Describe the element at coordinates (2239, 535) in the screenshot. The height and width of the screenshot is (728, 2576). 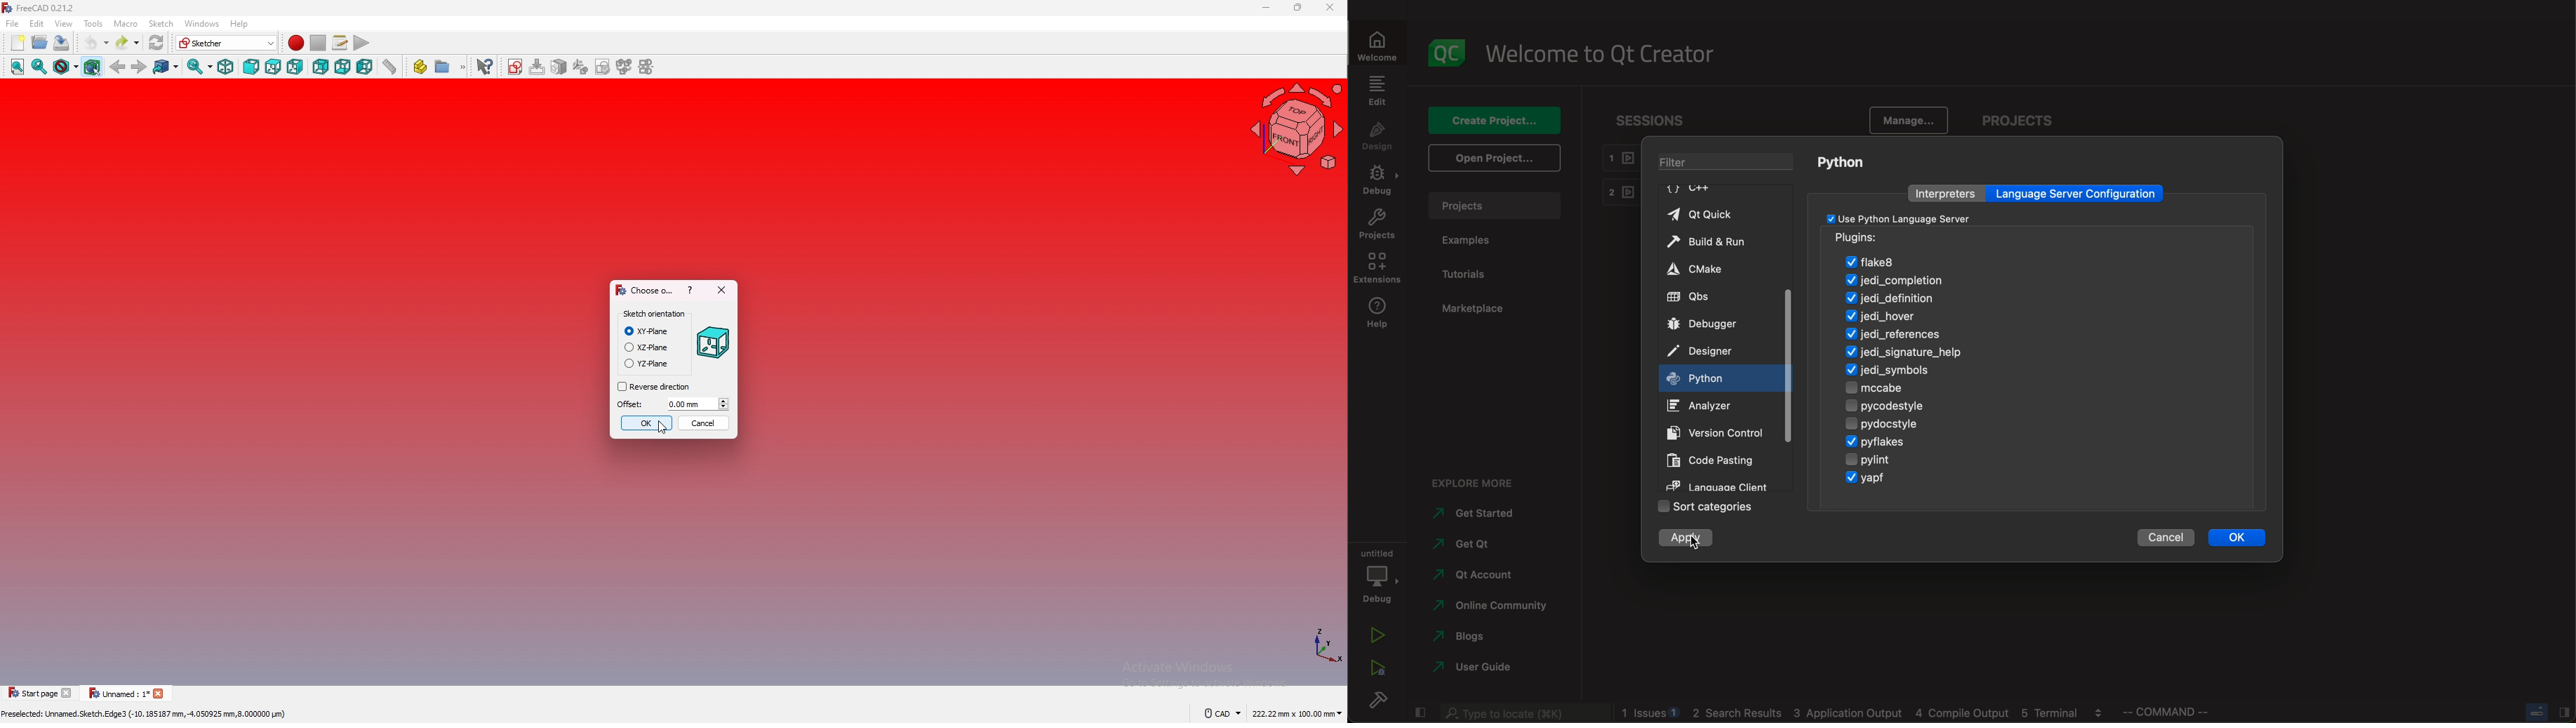
I see `ok` at that location.